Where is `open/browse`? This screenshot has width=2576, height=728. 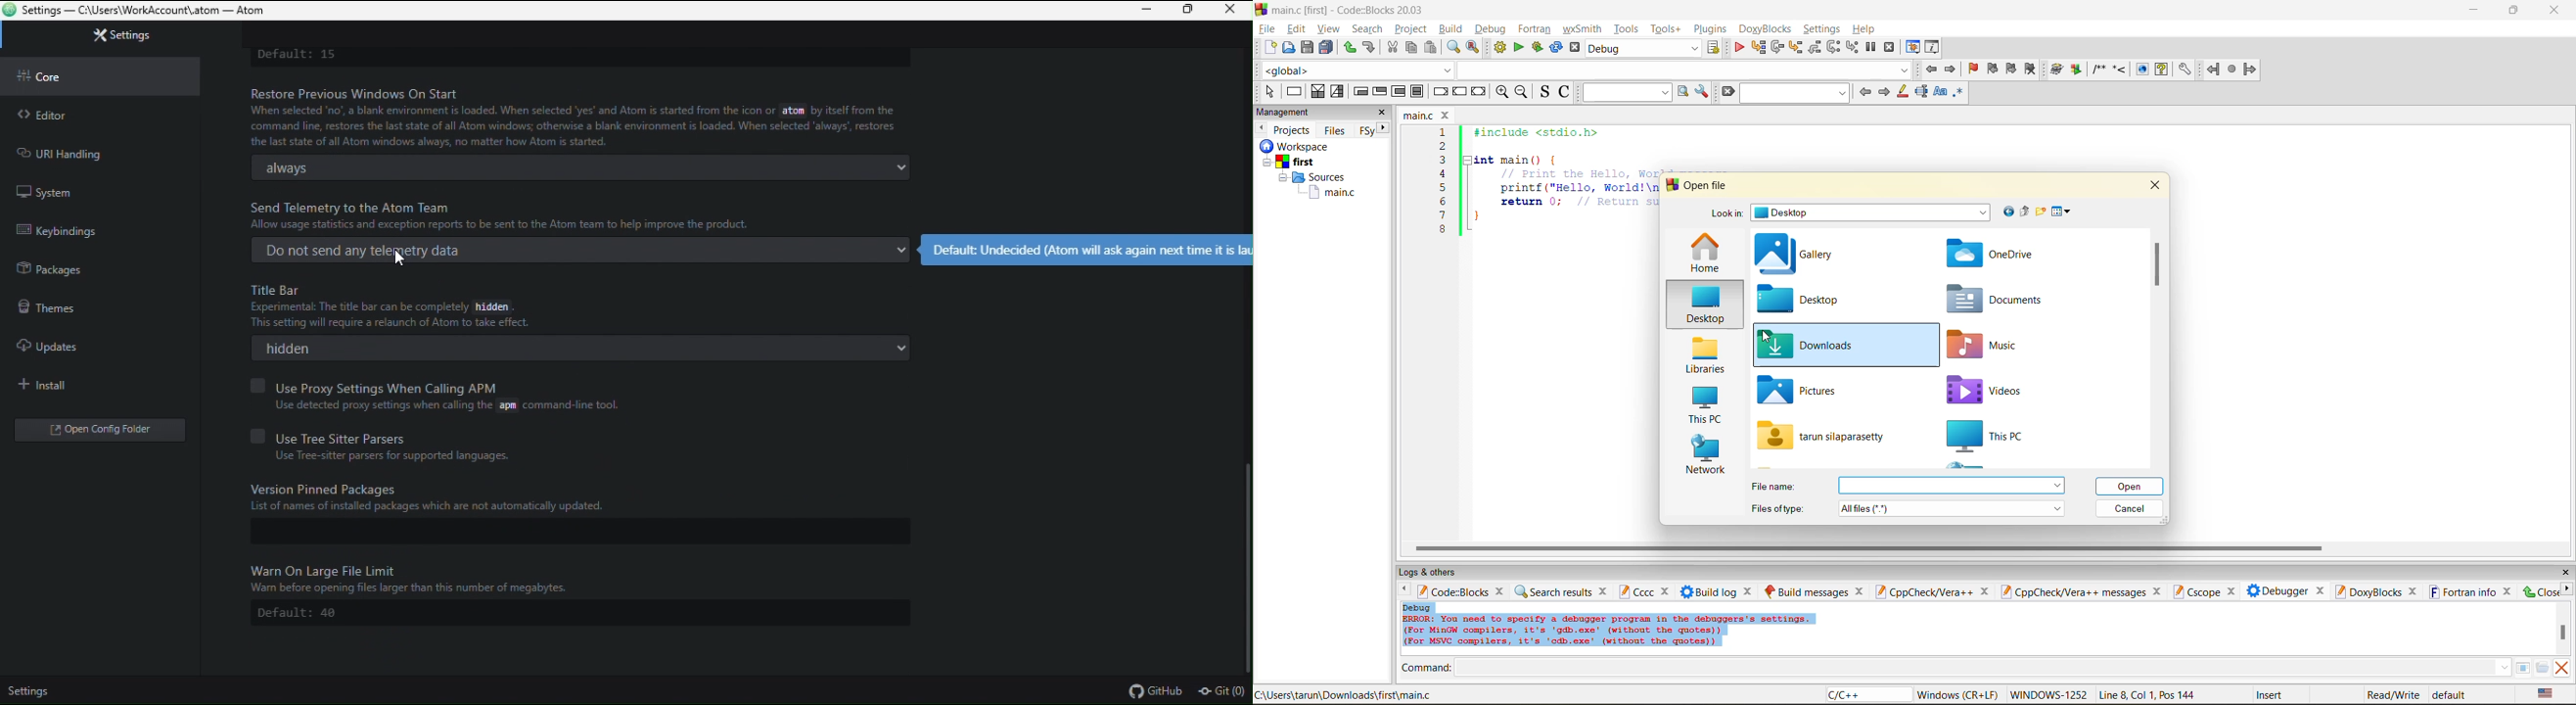 open/browse is located at coordinates (2543, 668).